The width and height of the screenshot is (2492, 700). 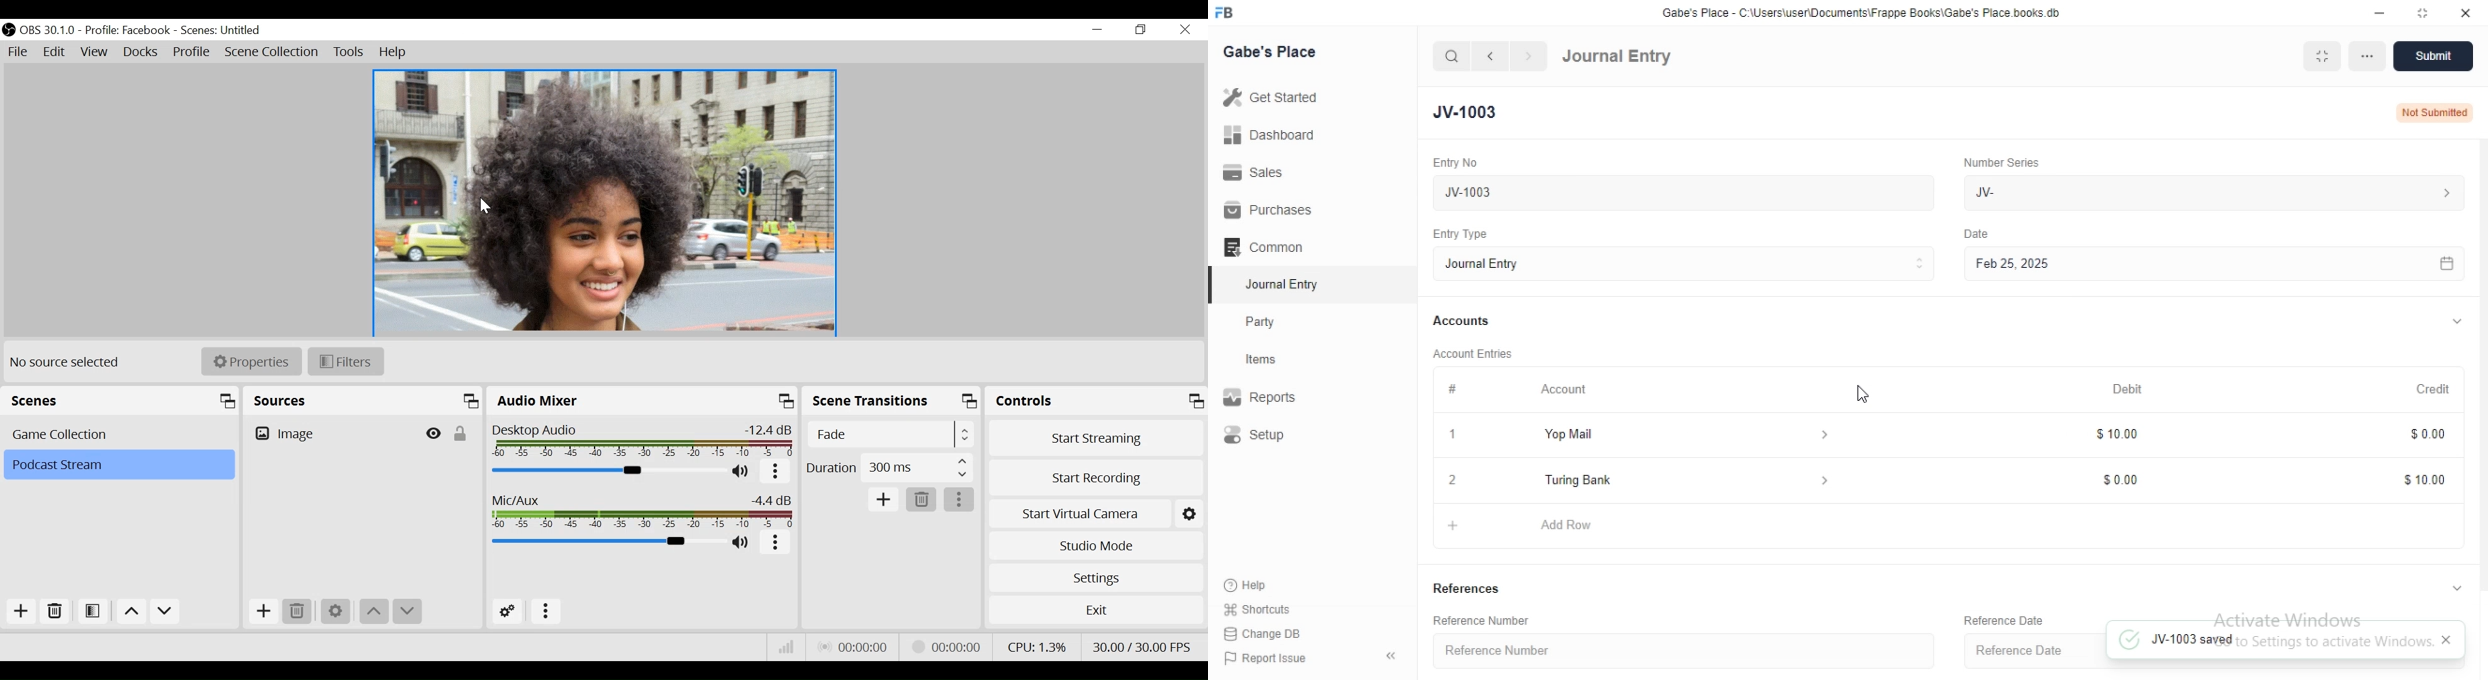 What do you see at coordinates (375, 611) in the screenshot?
I see `Move up` at bounding box center [375, 611].